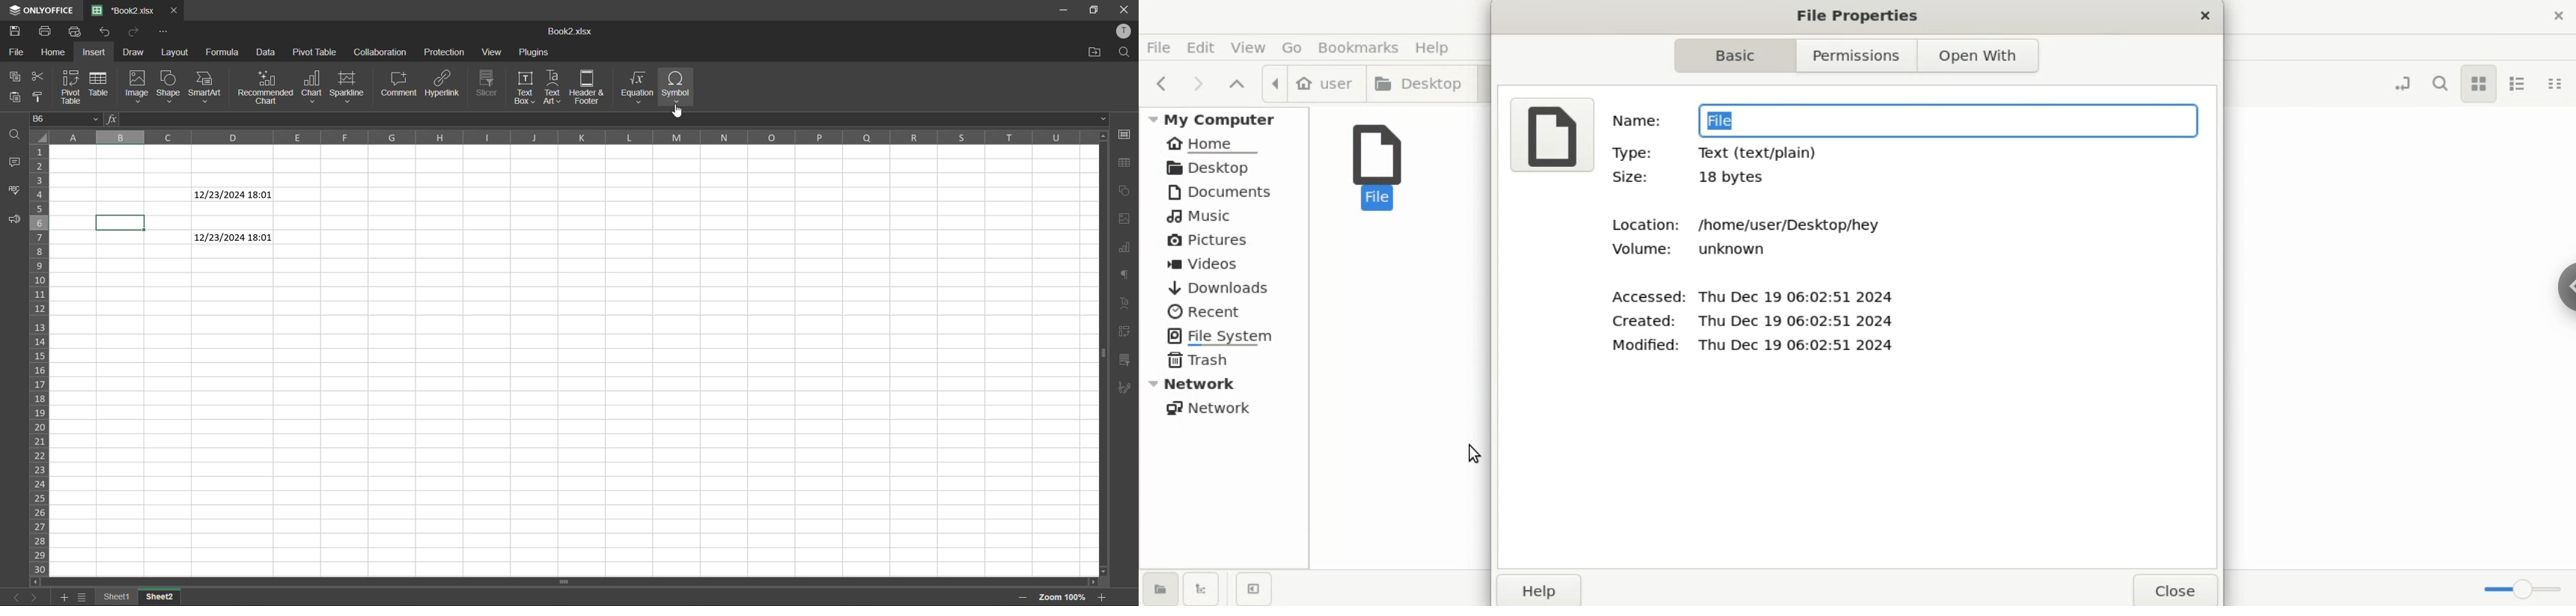 This screenshot has height=616, width=2576. Describe the element at coordinates (491, 84) in the screenshot. I see `slicer` at that location.